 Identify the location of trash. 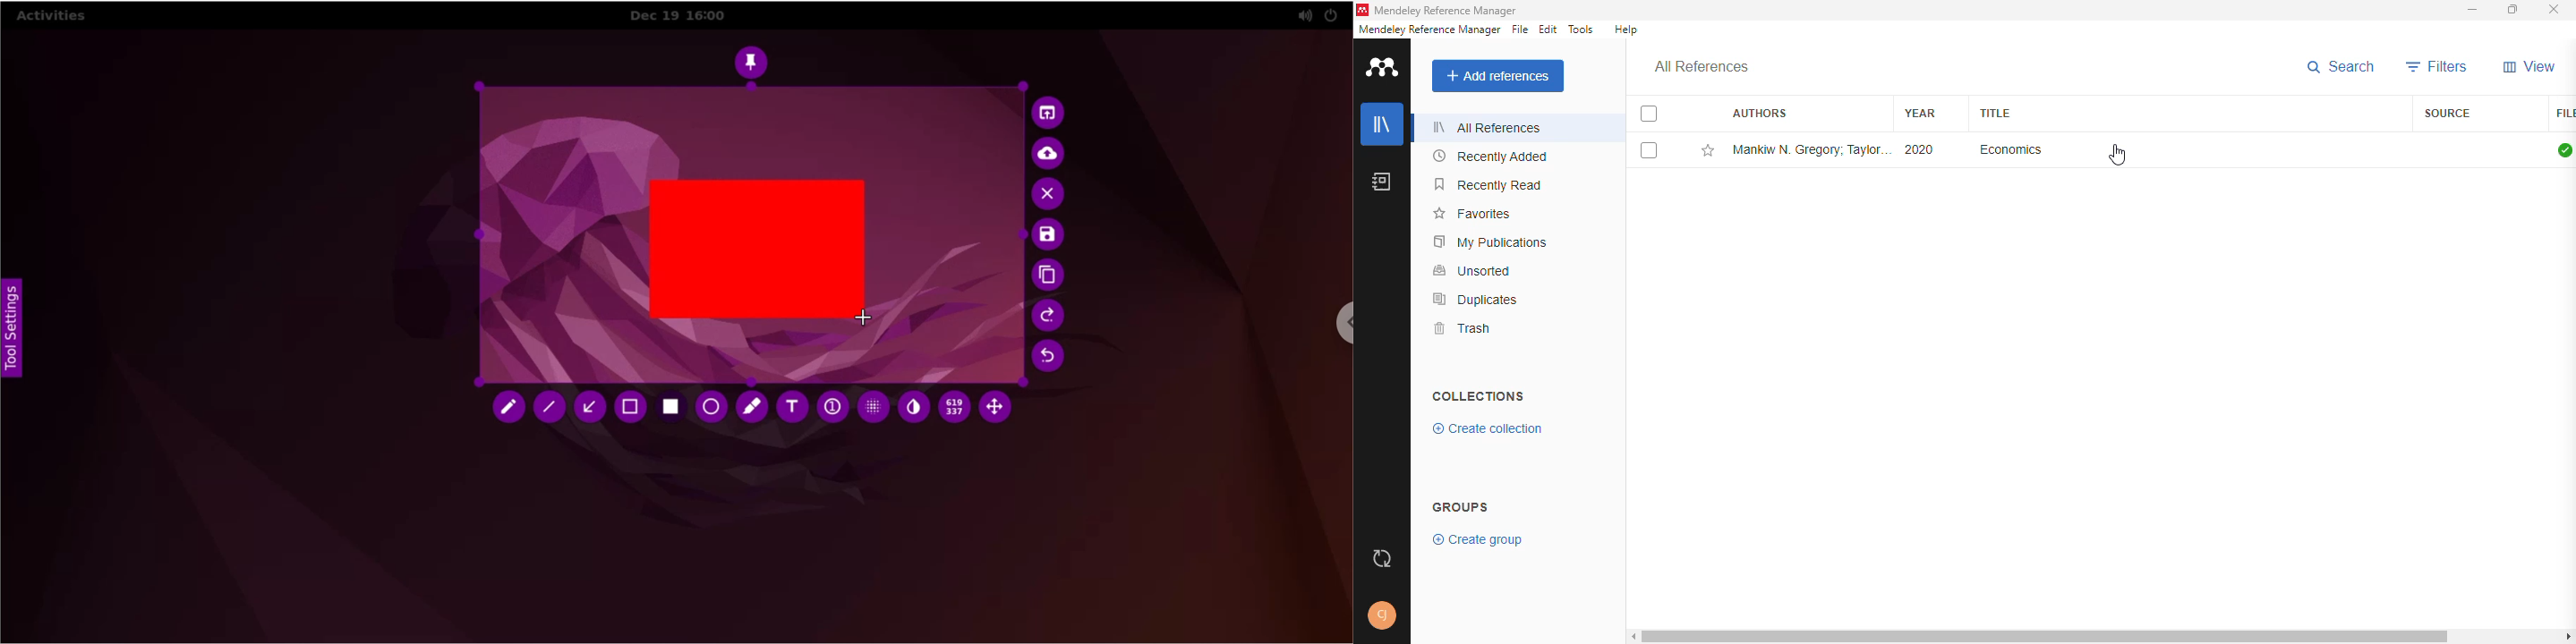
(1463, 327).